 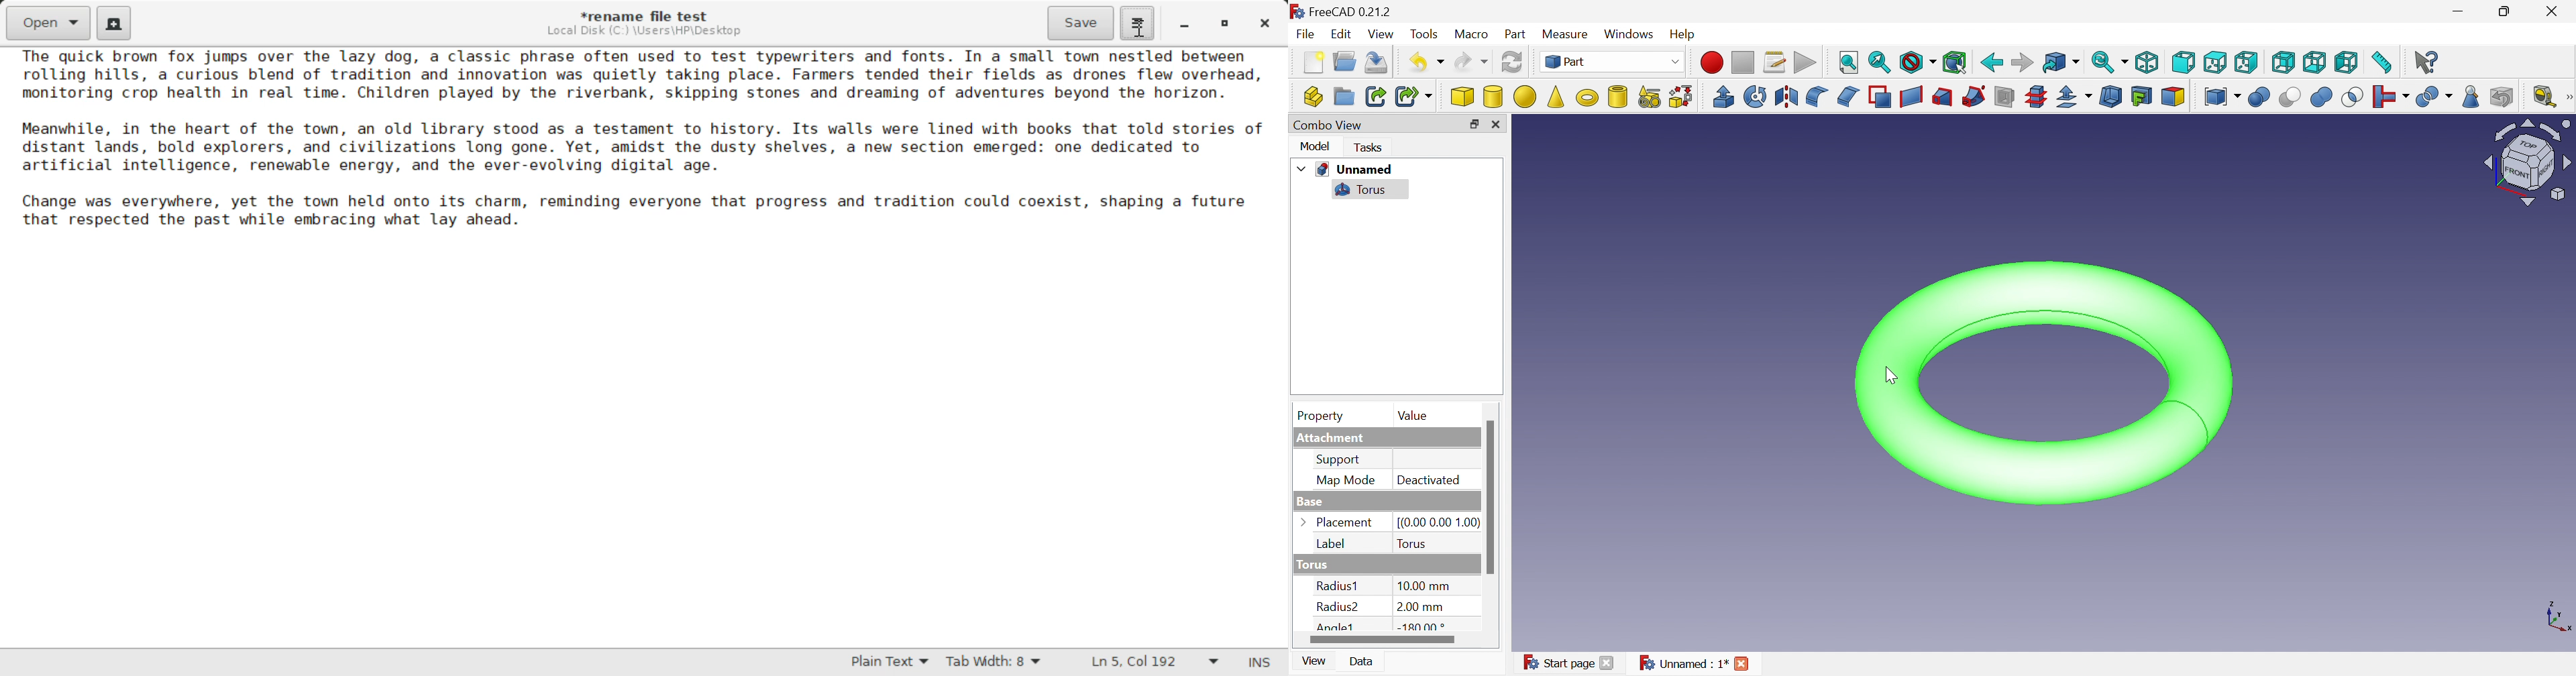 What do you see at coordinates (1422, 627) in the screenshot?
I see `-180.00°` at bounding box center [1422, 627].